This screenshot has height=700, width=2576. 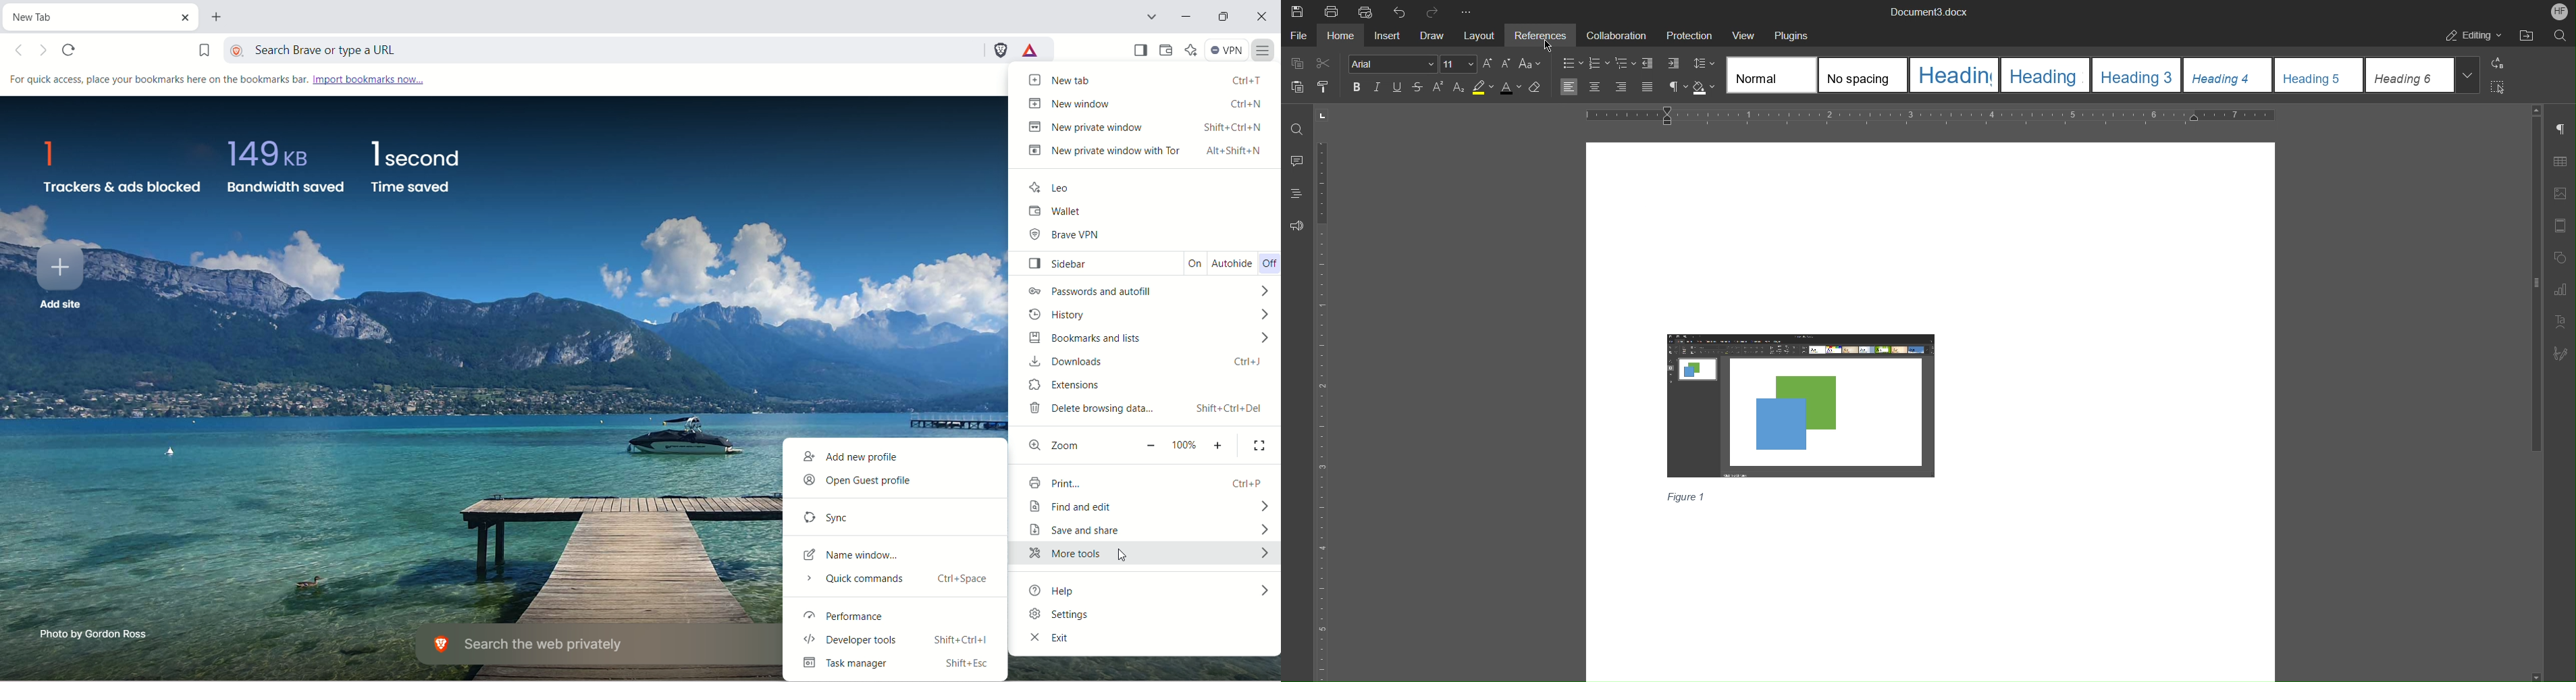 I want to click on Table Settings, so click(x=2560, y=162).